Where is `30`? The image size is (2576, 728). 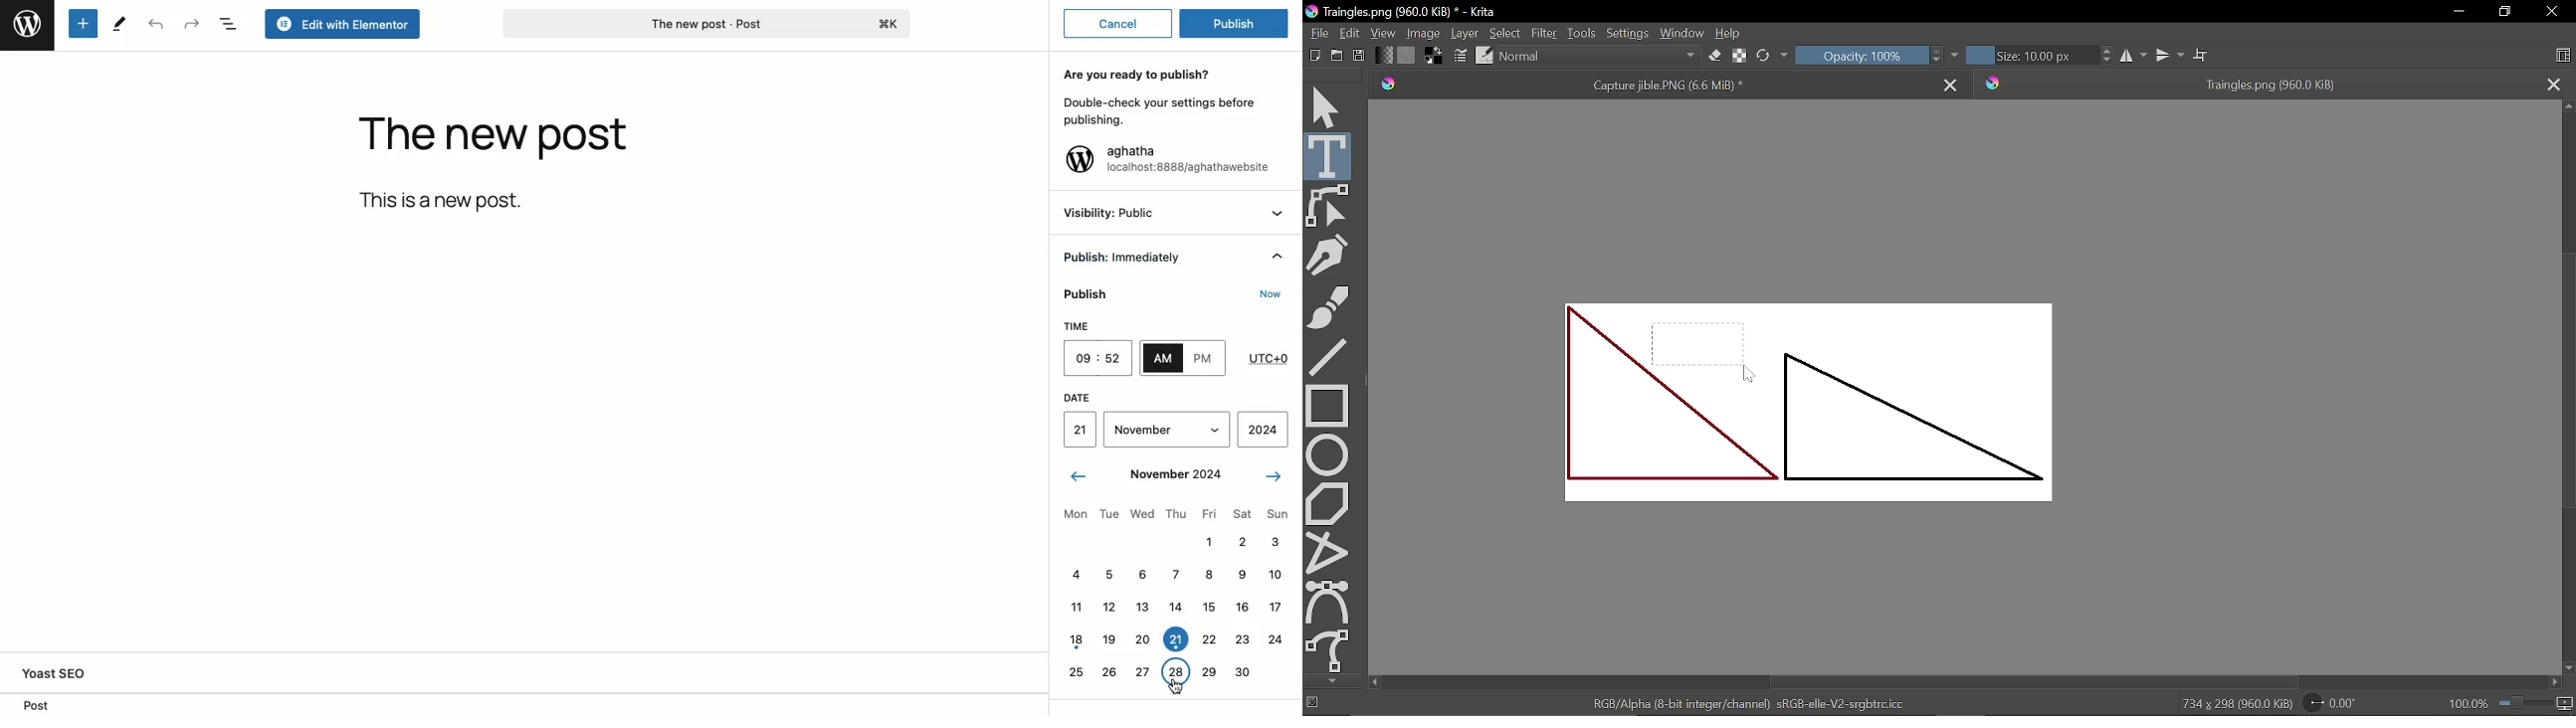 30 is located at coordinates (1242, 672).